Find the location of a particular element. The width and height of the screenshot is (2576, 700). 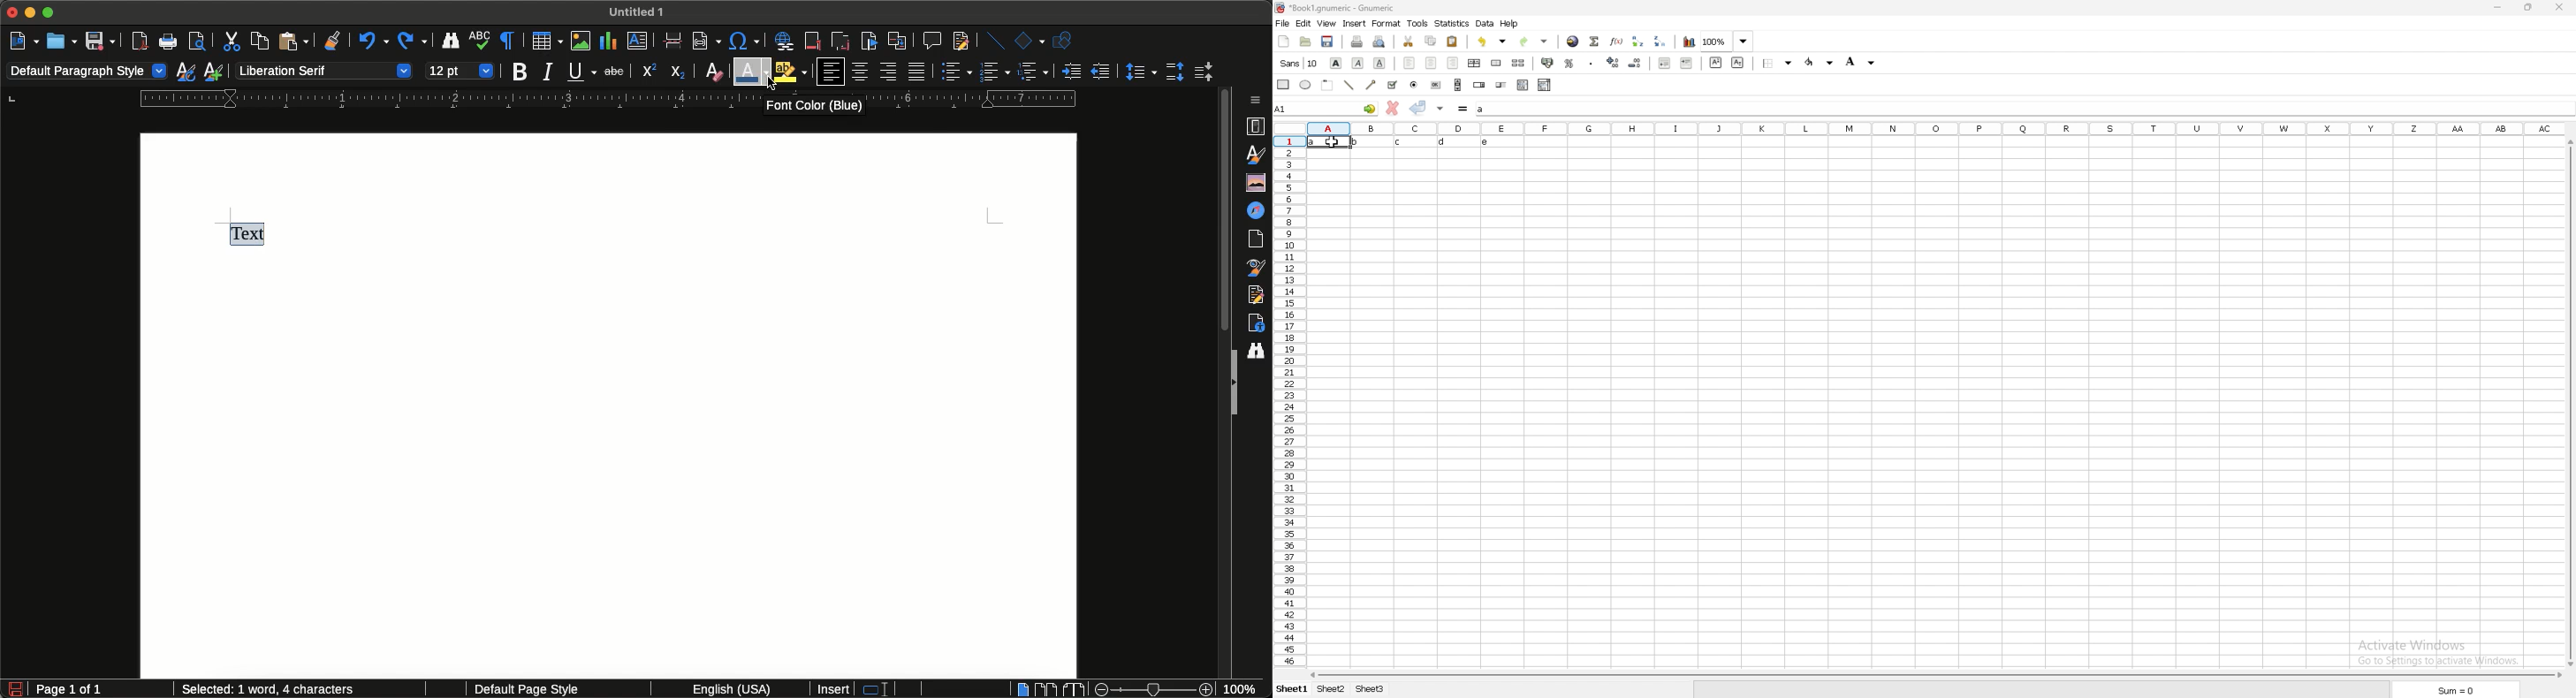

Navigator is located at coordinates (1259, 210).